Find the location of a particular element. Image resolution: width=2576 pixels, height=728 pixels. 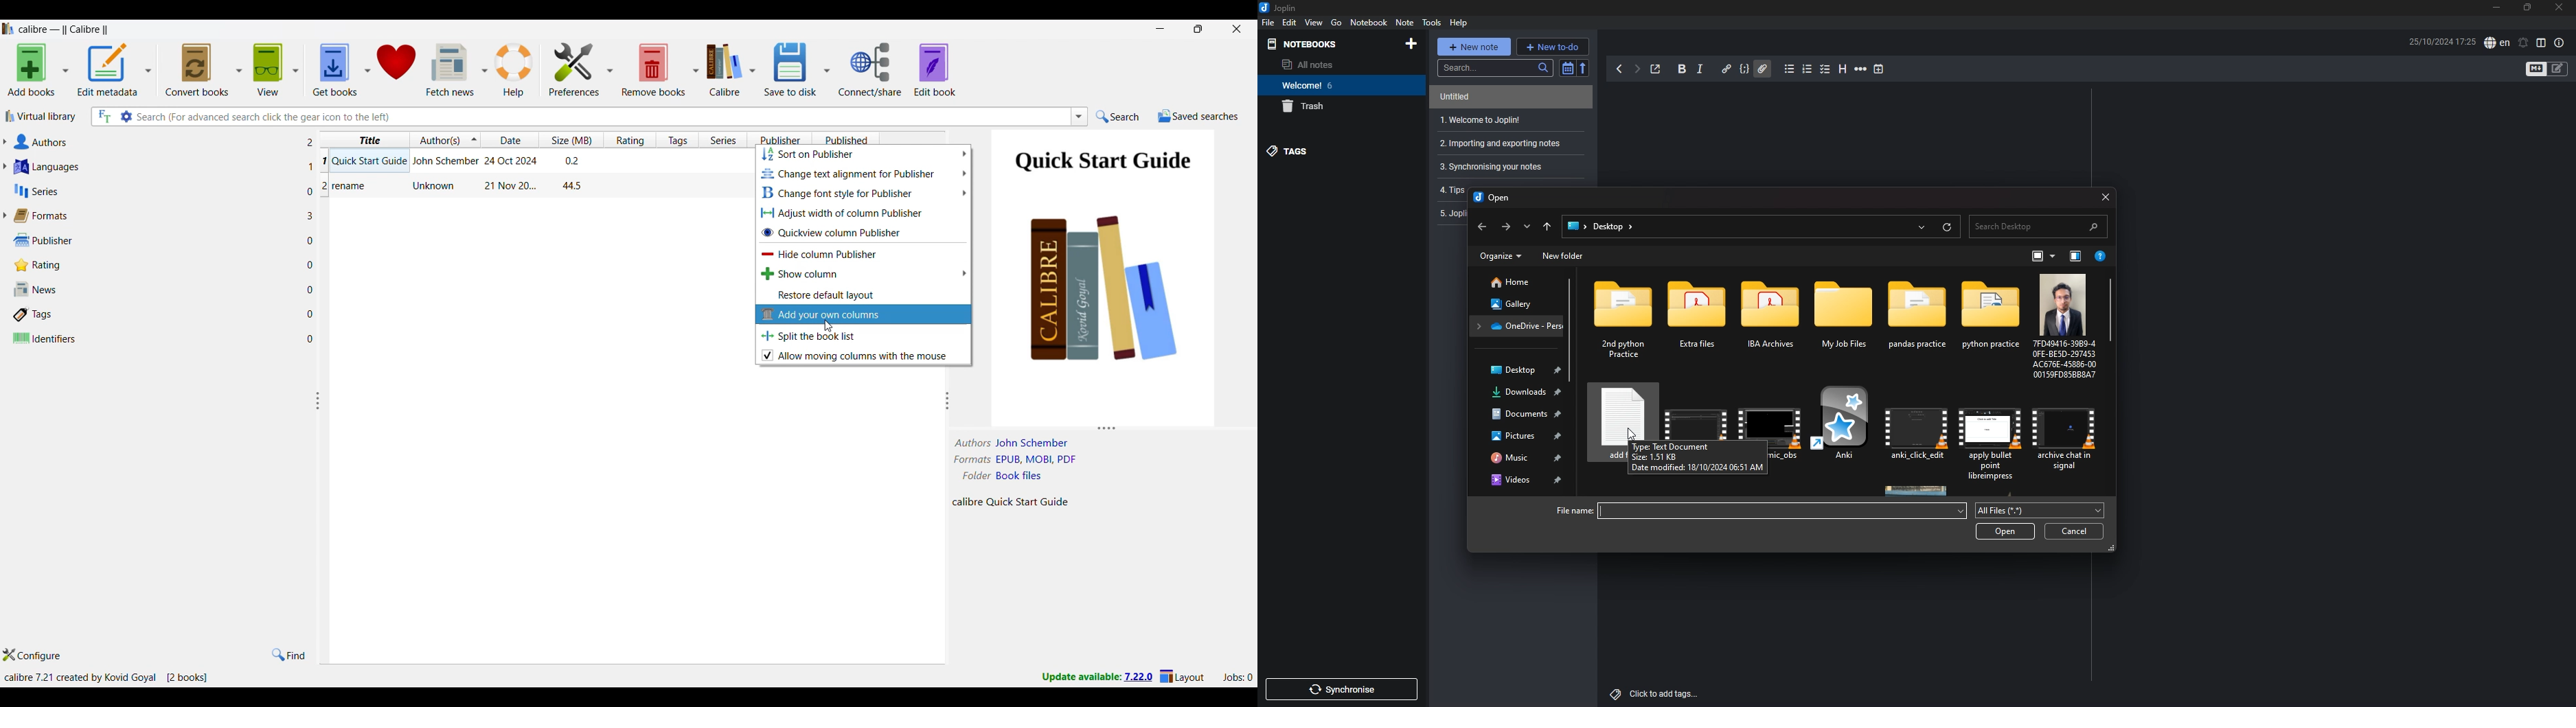

file is located at coordinates (1770, 413).